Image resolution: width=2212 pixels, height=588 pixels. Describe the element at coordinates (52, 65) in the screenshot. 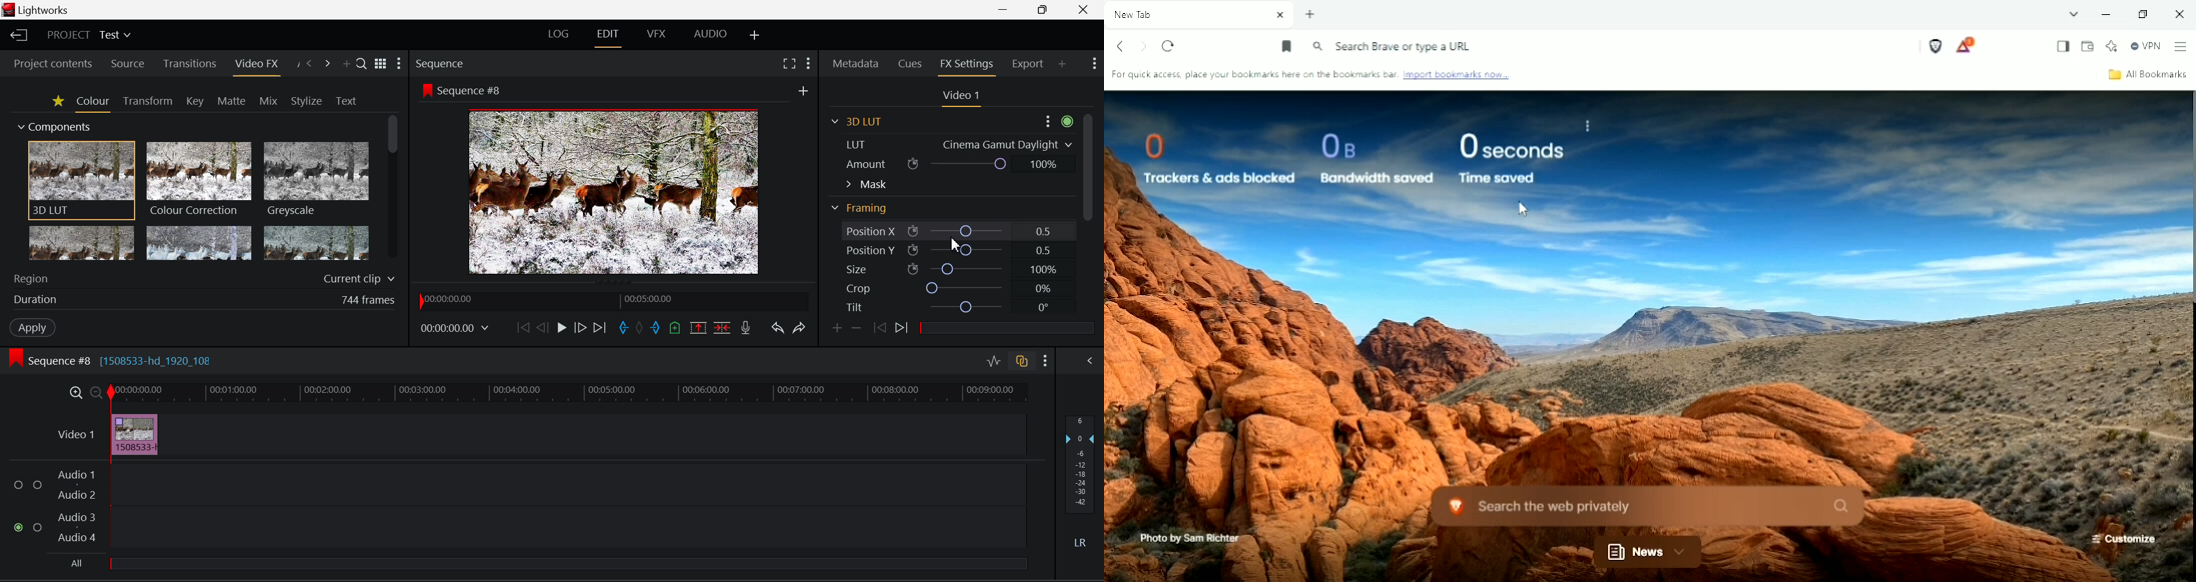

I see `Project contents` at that location.